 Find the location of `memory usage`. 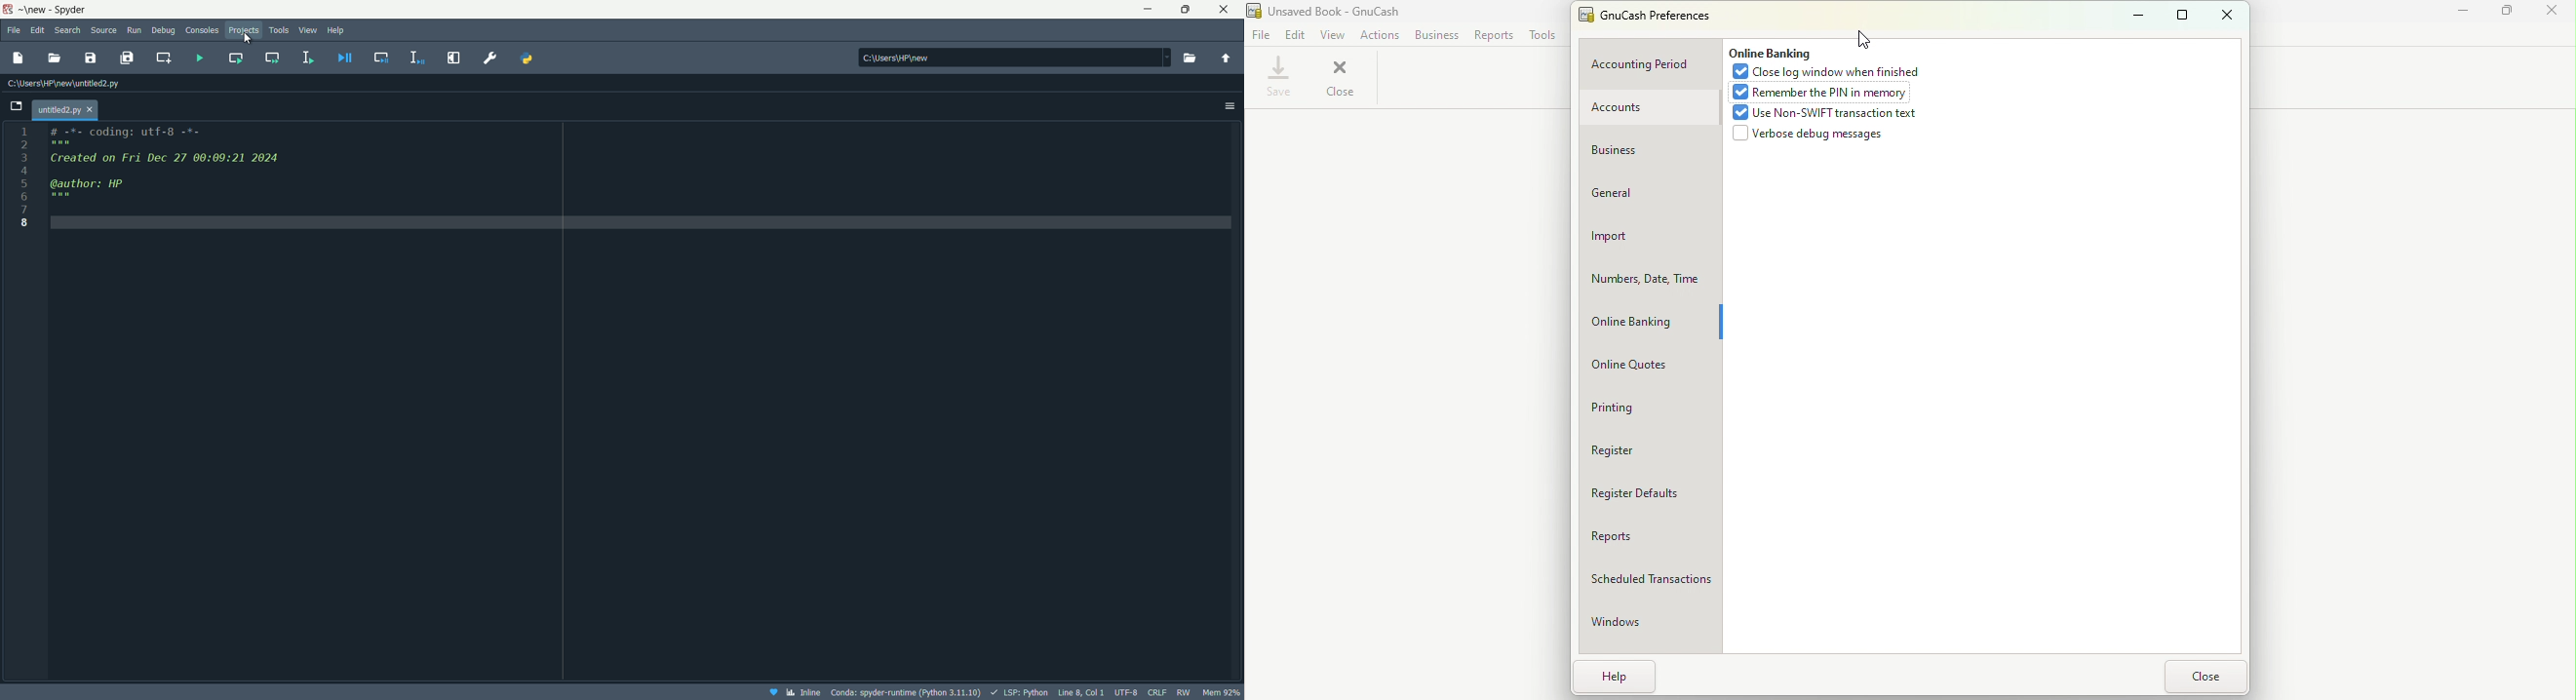

memory usage is located at coordinates (1223, 692).